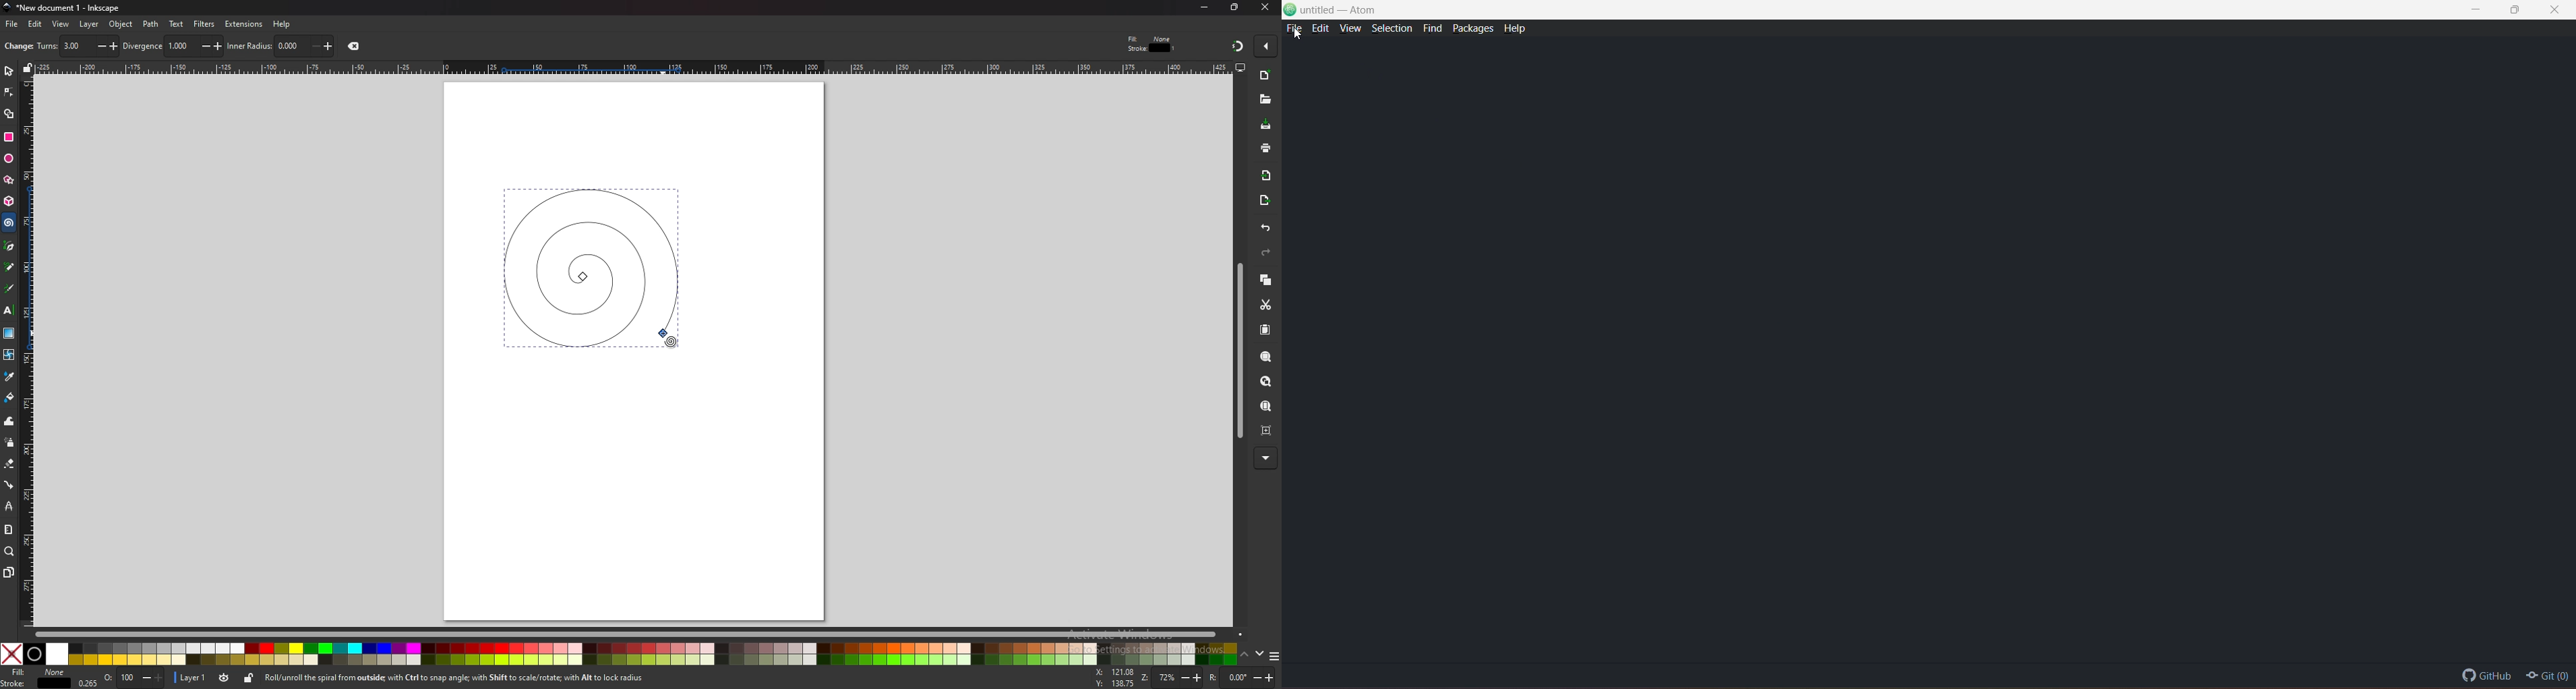  What do you see at coordinates (1259, 654) in the screenshot?
I see `down` at bounding box center [1259, 654].